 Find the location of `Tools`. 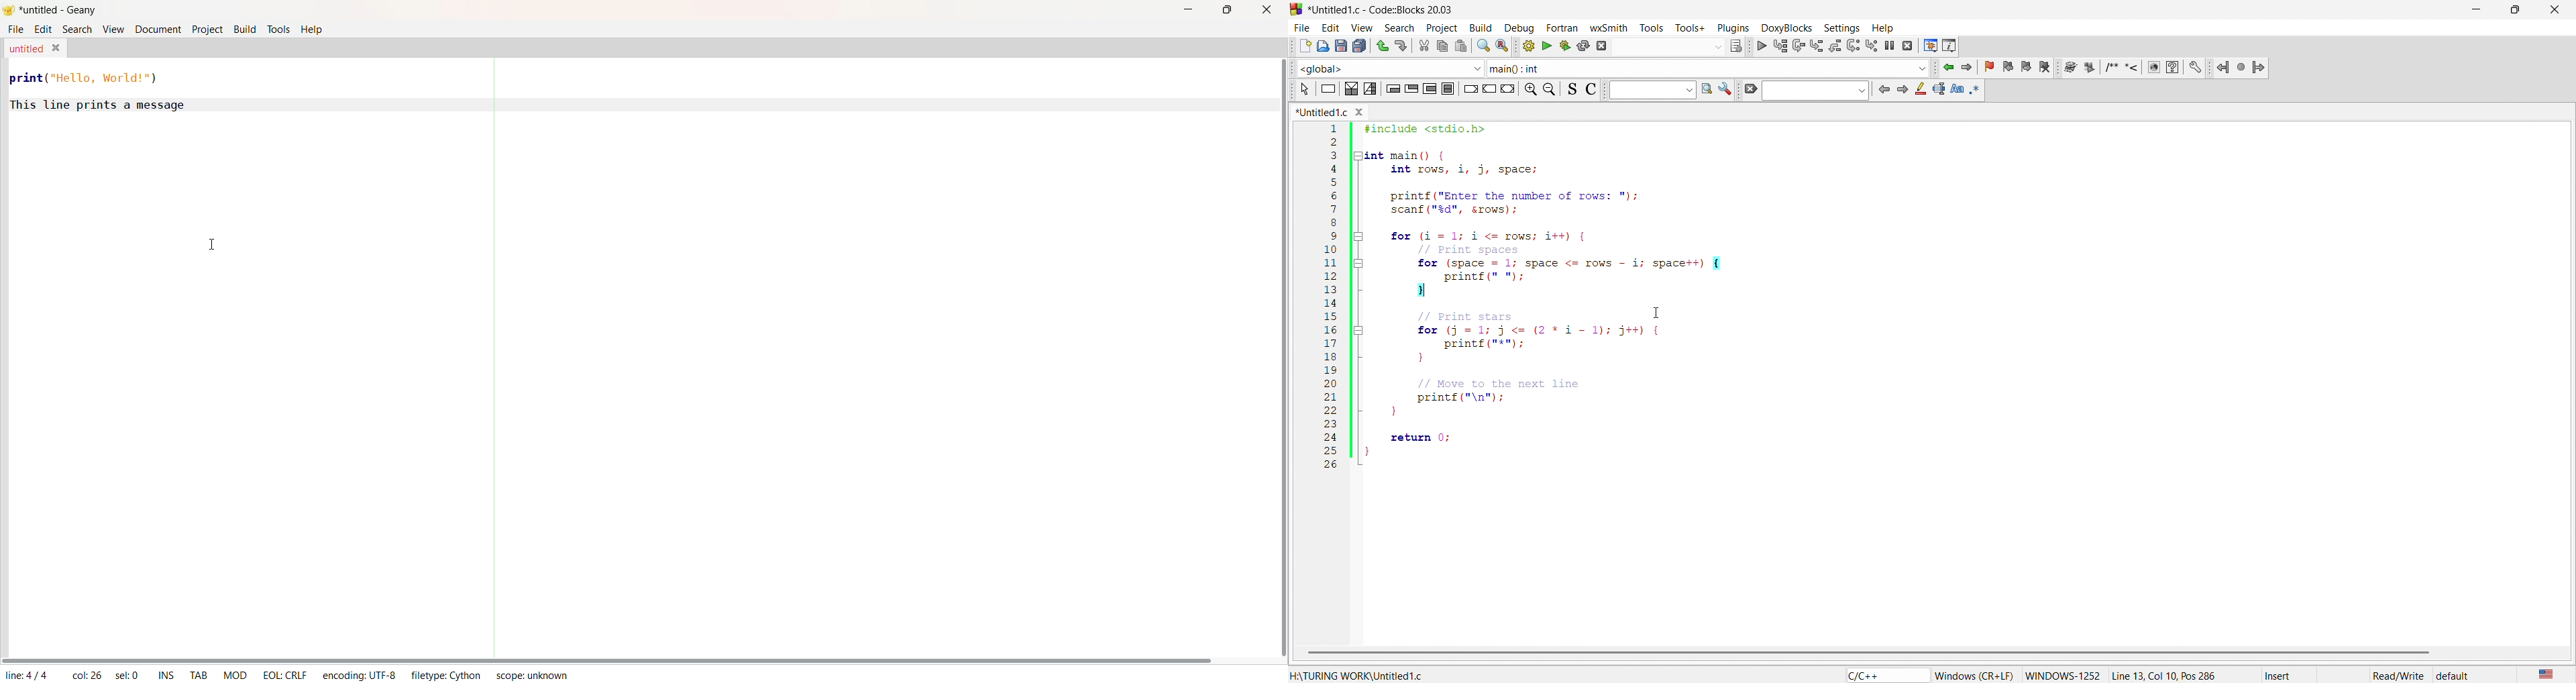

Tools is located at coordinates (277, 30).